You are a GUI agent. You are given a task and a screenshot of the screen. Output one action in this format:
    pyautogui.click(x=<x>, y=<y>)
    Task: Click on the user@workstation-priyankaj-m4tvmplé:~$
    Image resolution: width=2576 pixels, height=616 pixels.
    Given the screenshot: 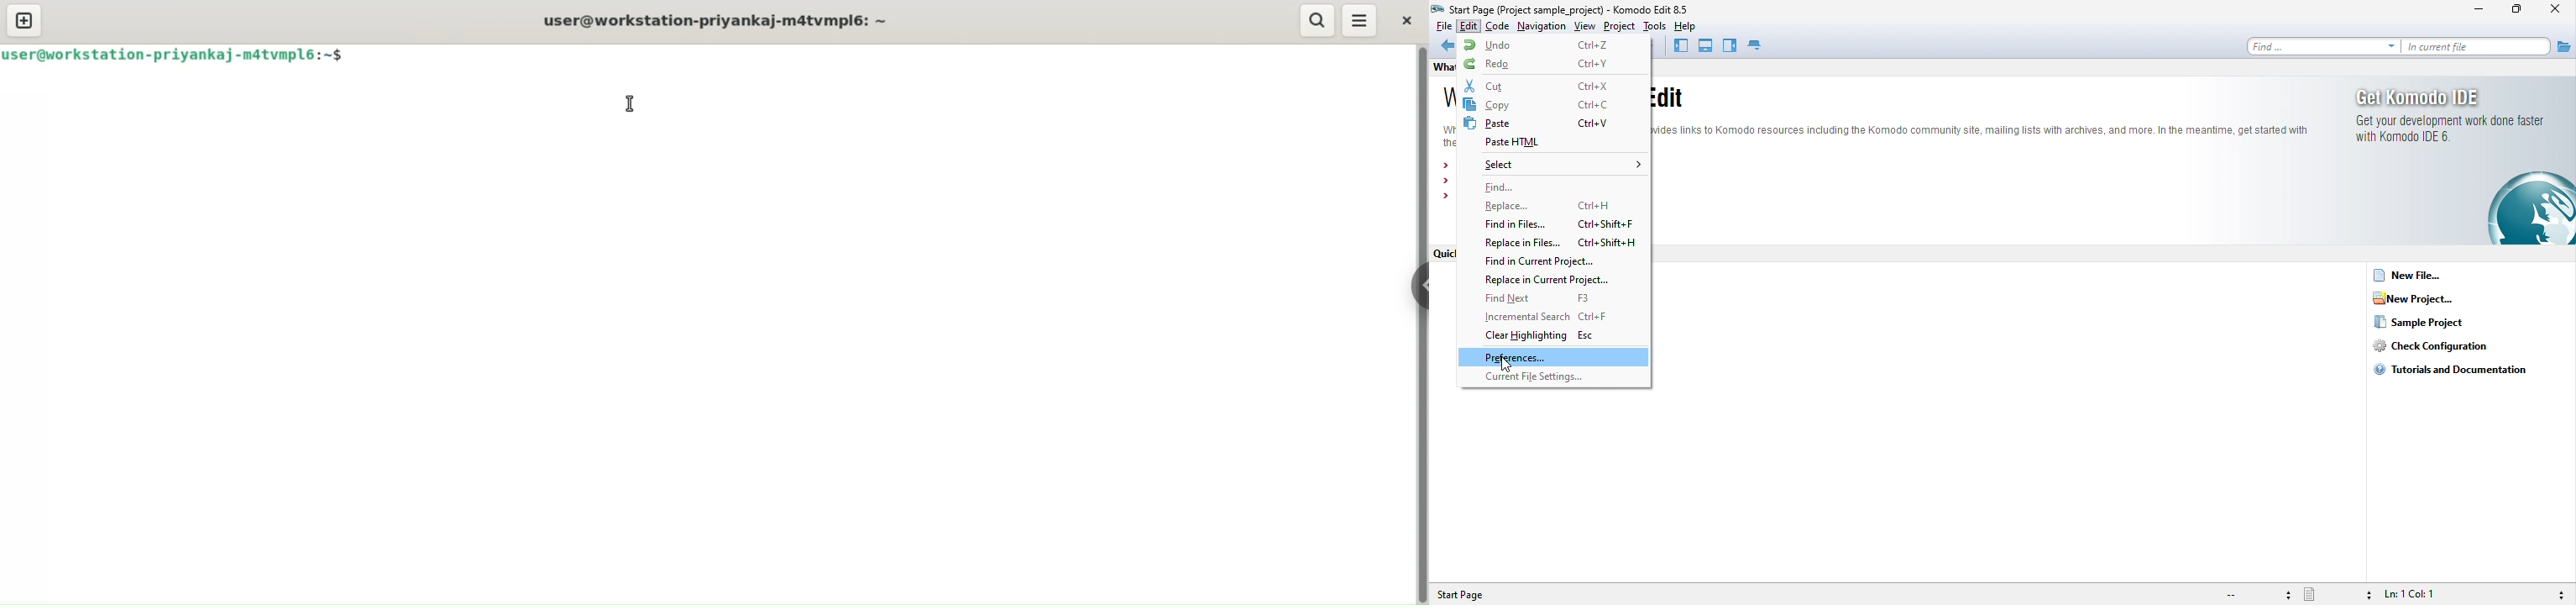 What is the action you would take?
    pyautogui.click(x=174, y=54)
    